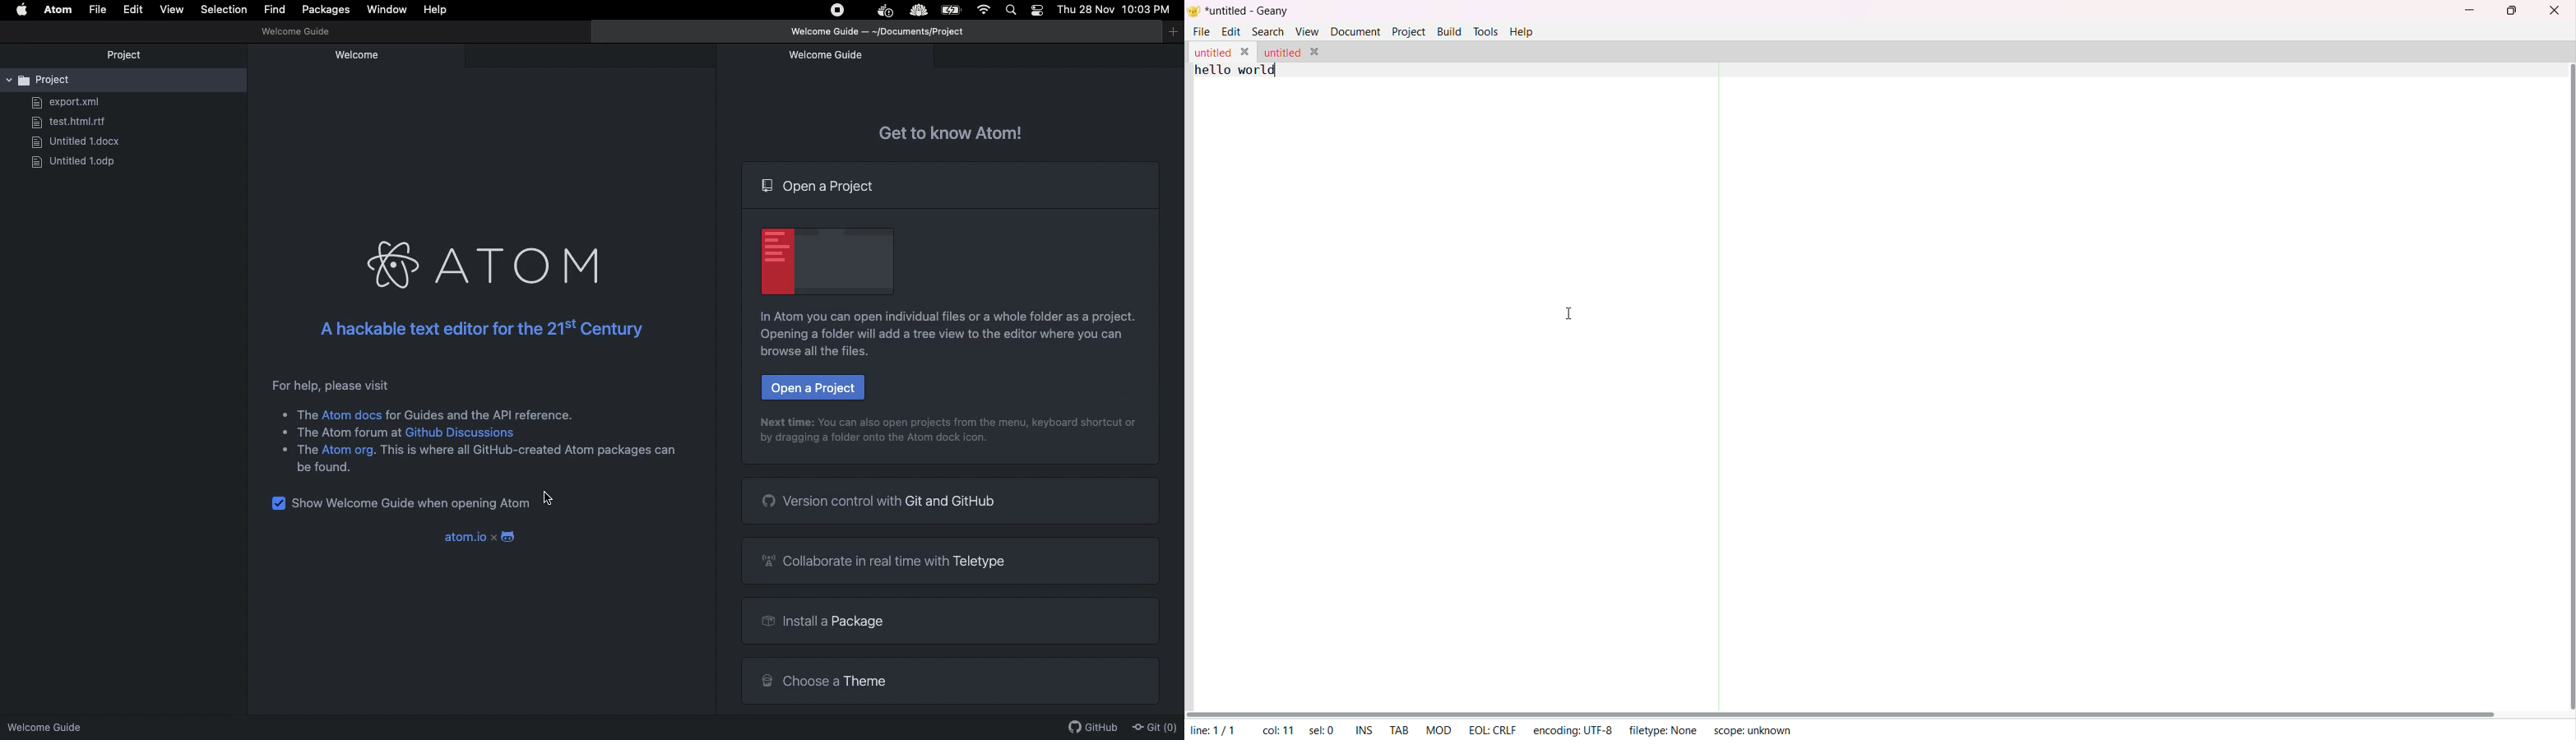 This screenshot has height=756, width=2576. I want to click on Screen, so click(822, 262).